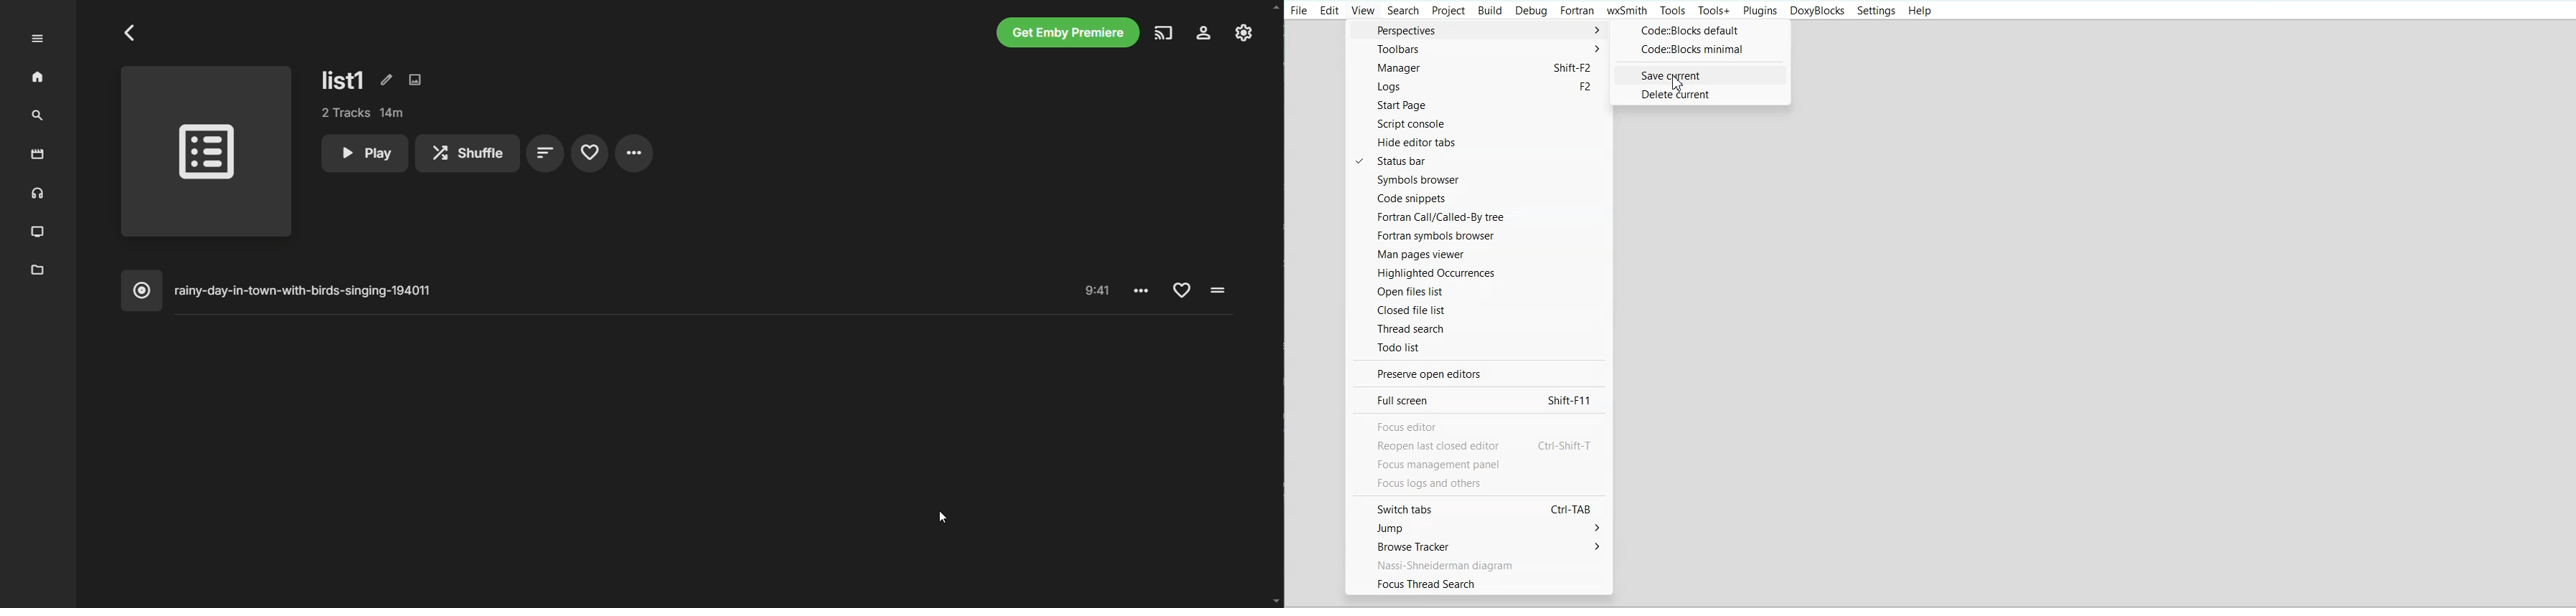 Image resolution: width=2576 pixels, height=616 pixels. Describe the element at coordinates (1918, 11) in the screenshot. I see `Help` at that location.